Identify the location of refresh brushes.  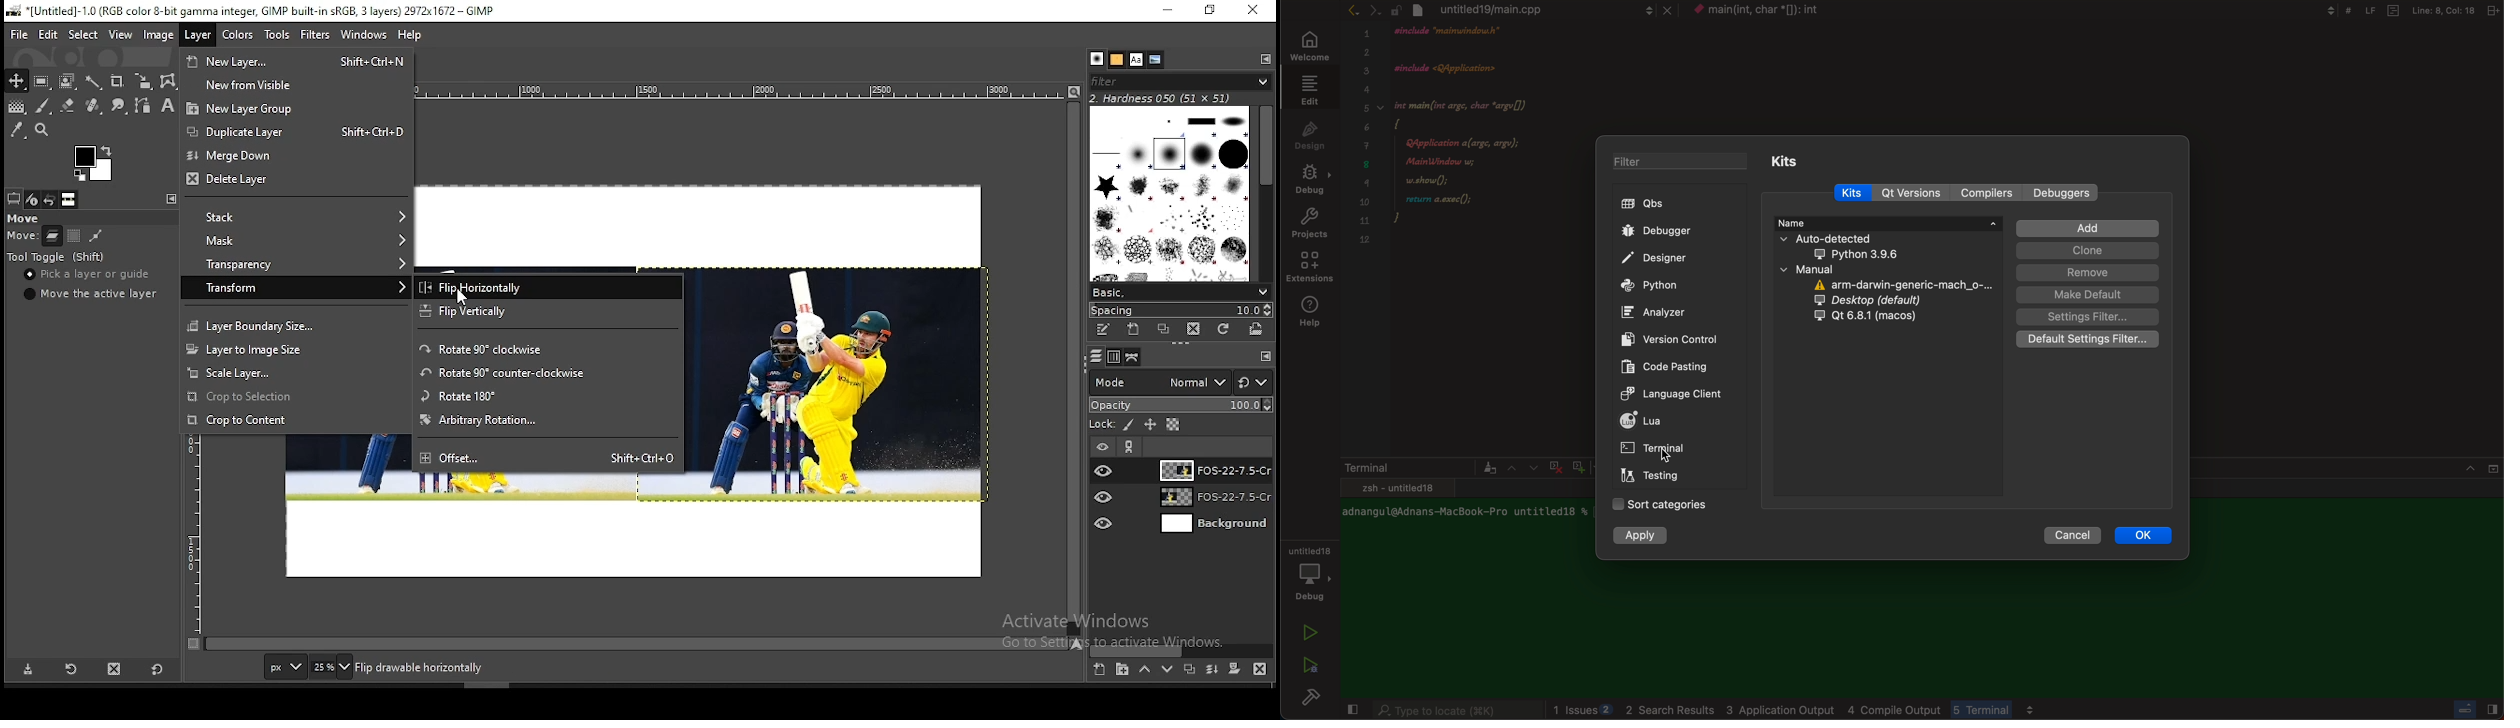
(1225, 329).